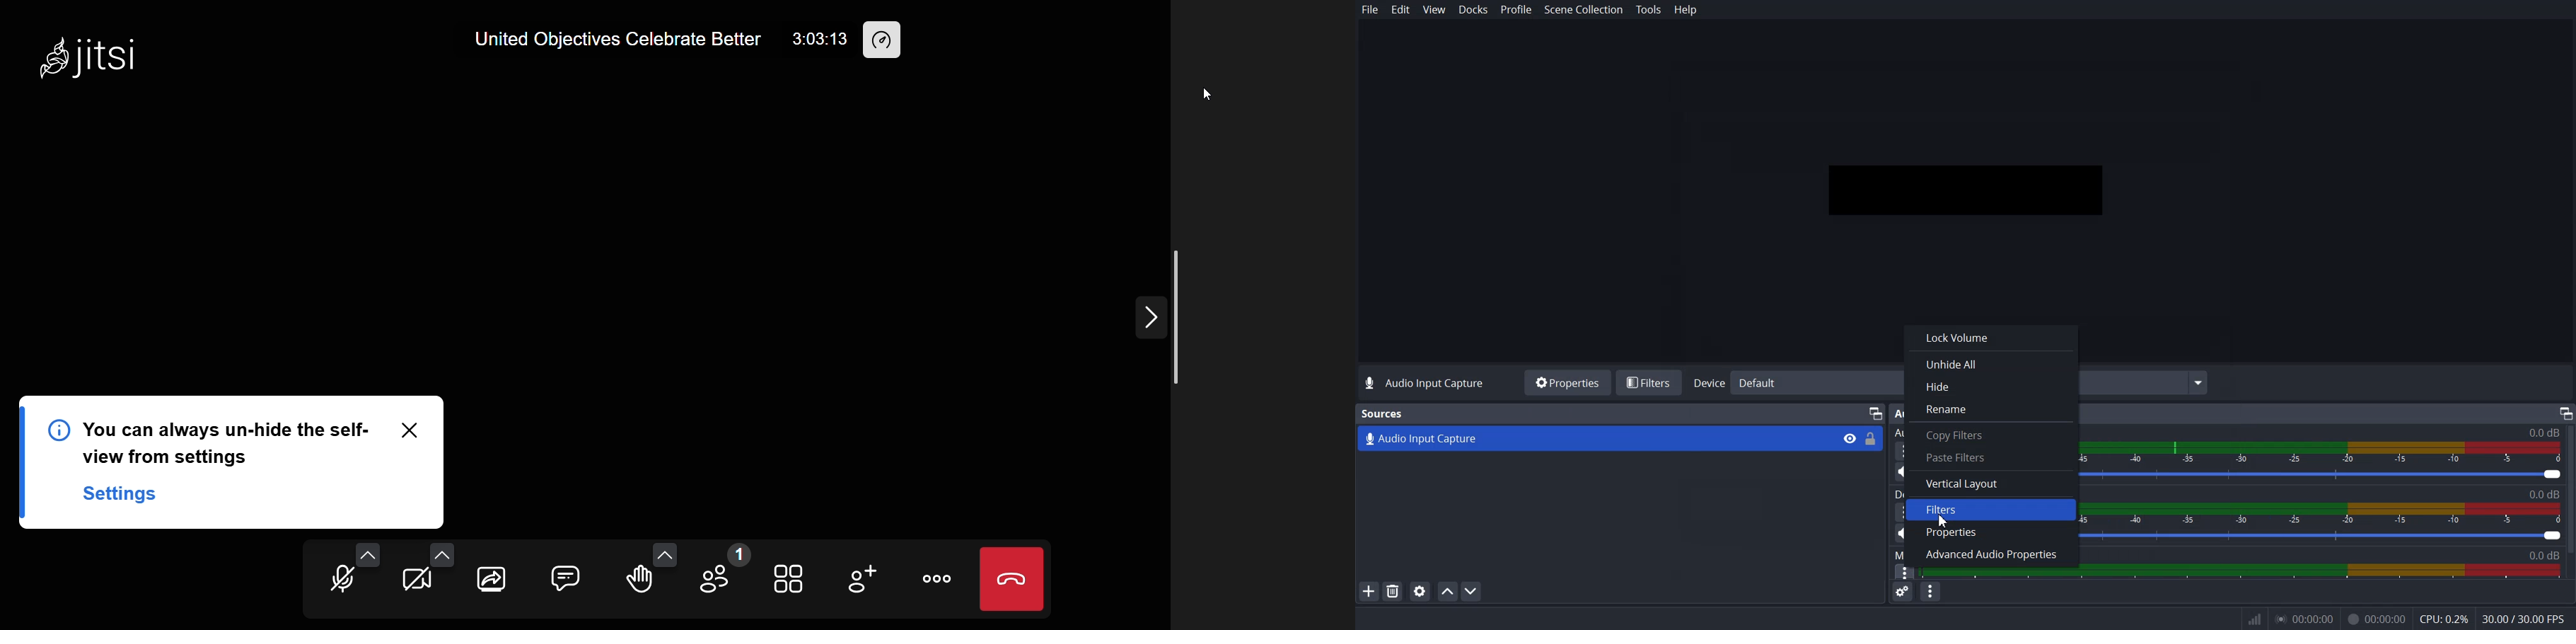 The image size is (2576, 644). I want to click on Recording, so click(2376, 620).